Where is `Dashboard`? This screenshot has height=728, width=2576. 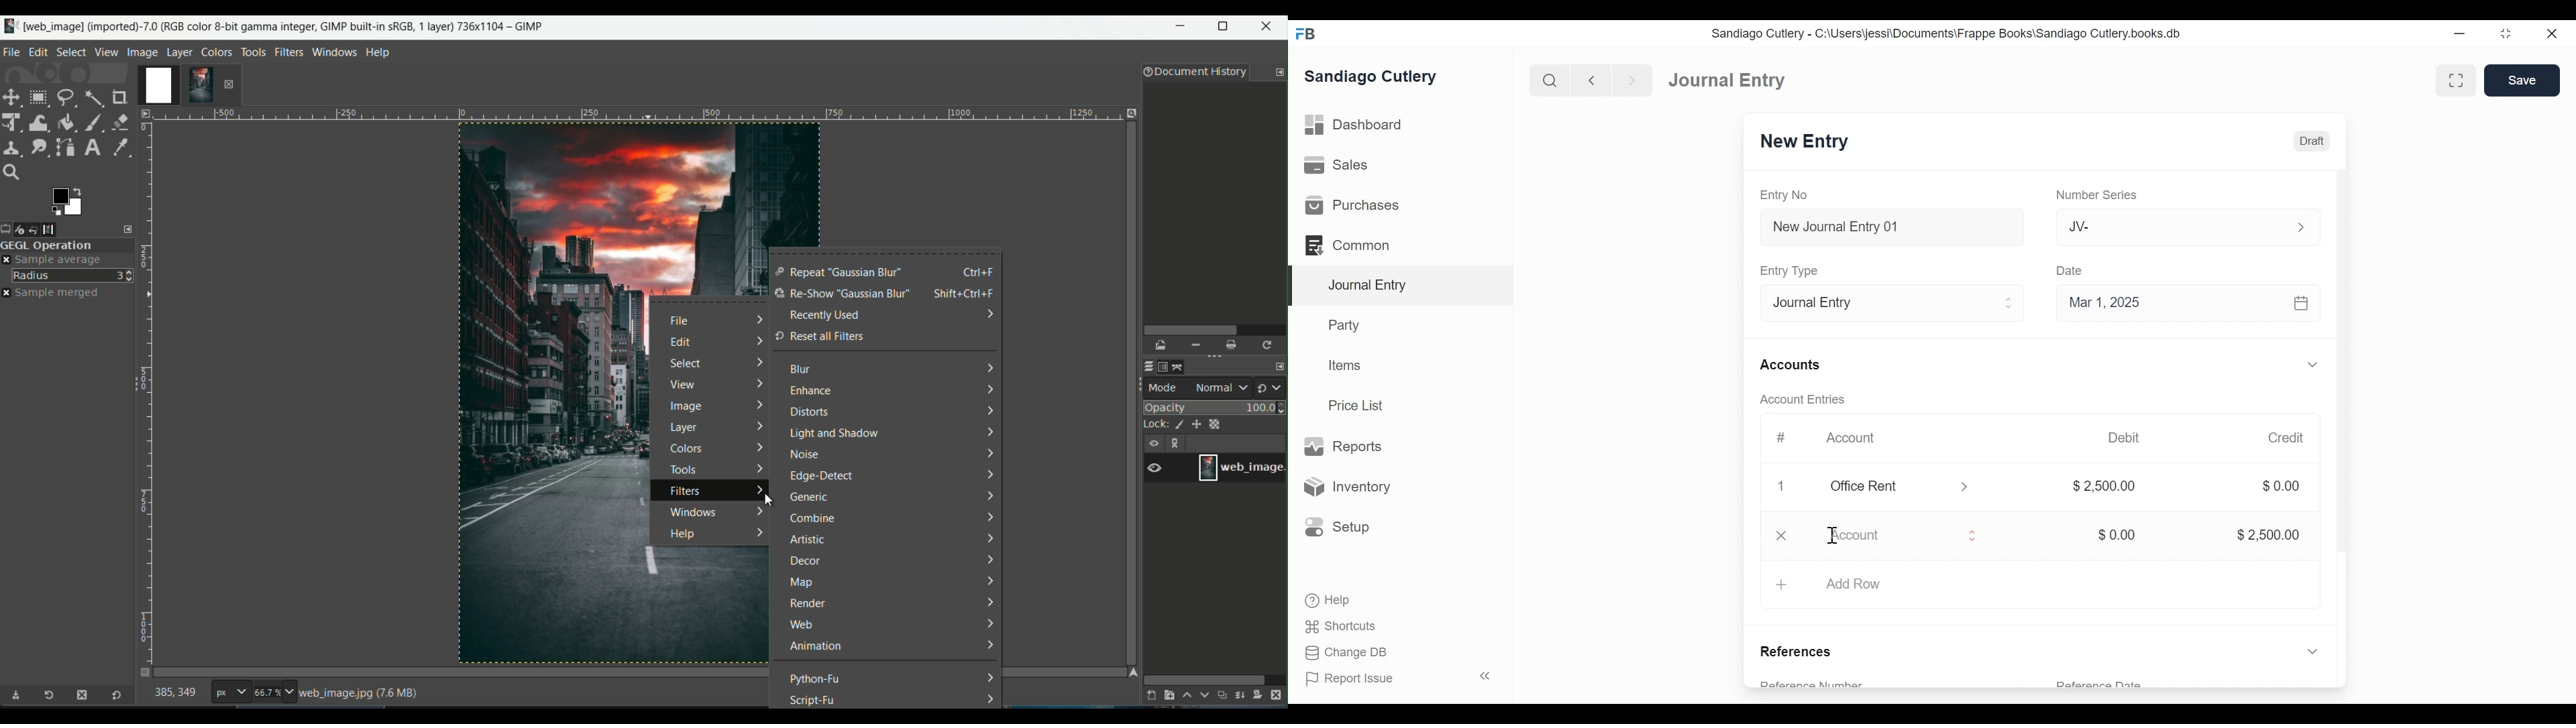
Dashboard is located at coordinates (1722, 78).